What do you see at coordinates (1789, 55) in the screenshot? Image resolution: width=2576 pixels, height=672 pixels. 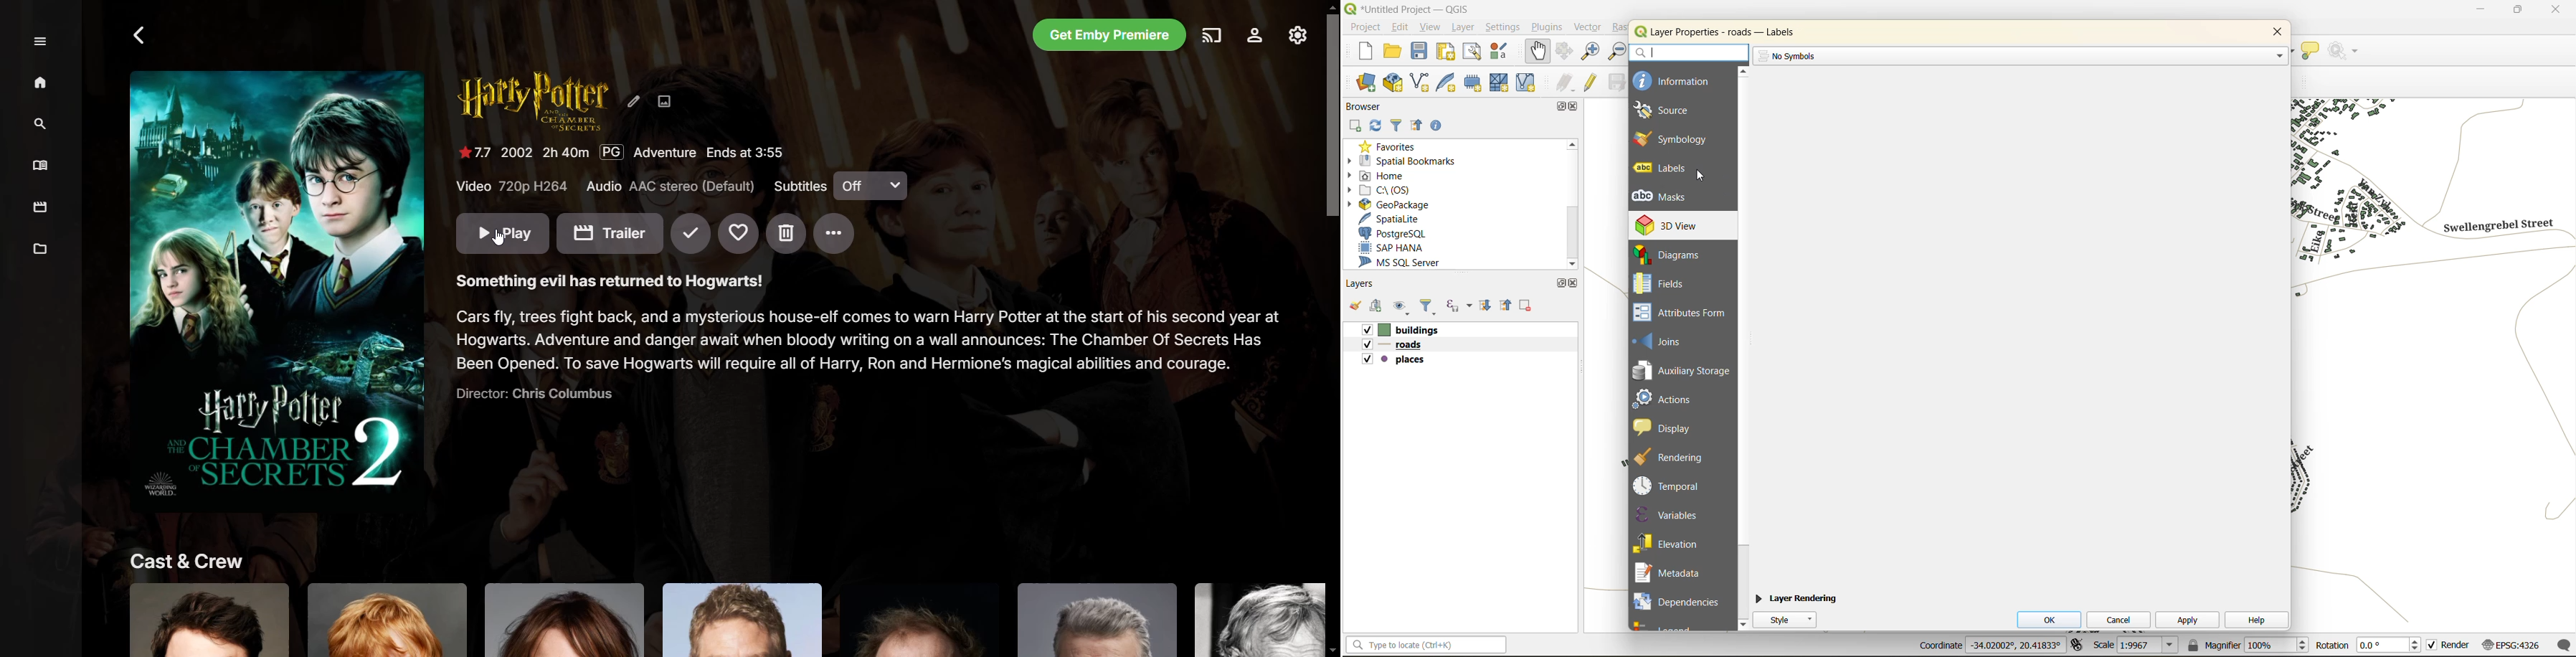 I see `no symbols` at bounding box center [1789, 55].